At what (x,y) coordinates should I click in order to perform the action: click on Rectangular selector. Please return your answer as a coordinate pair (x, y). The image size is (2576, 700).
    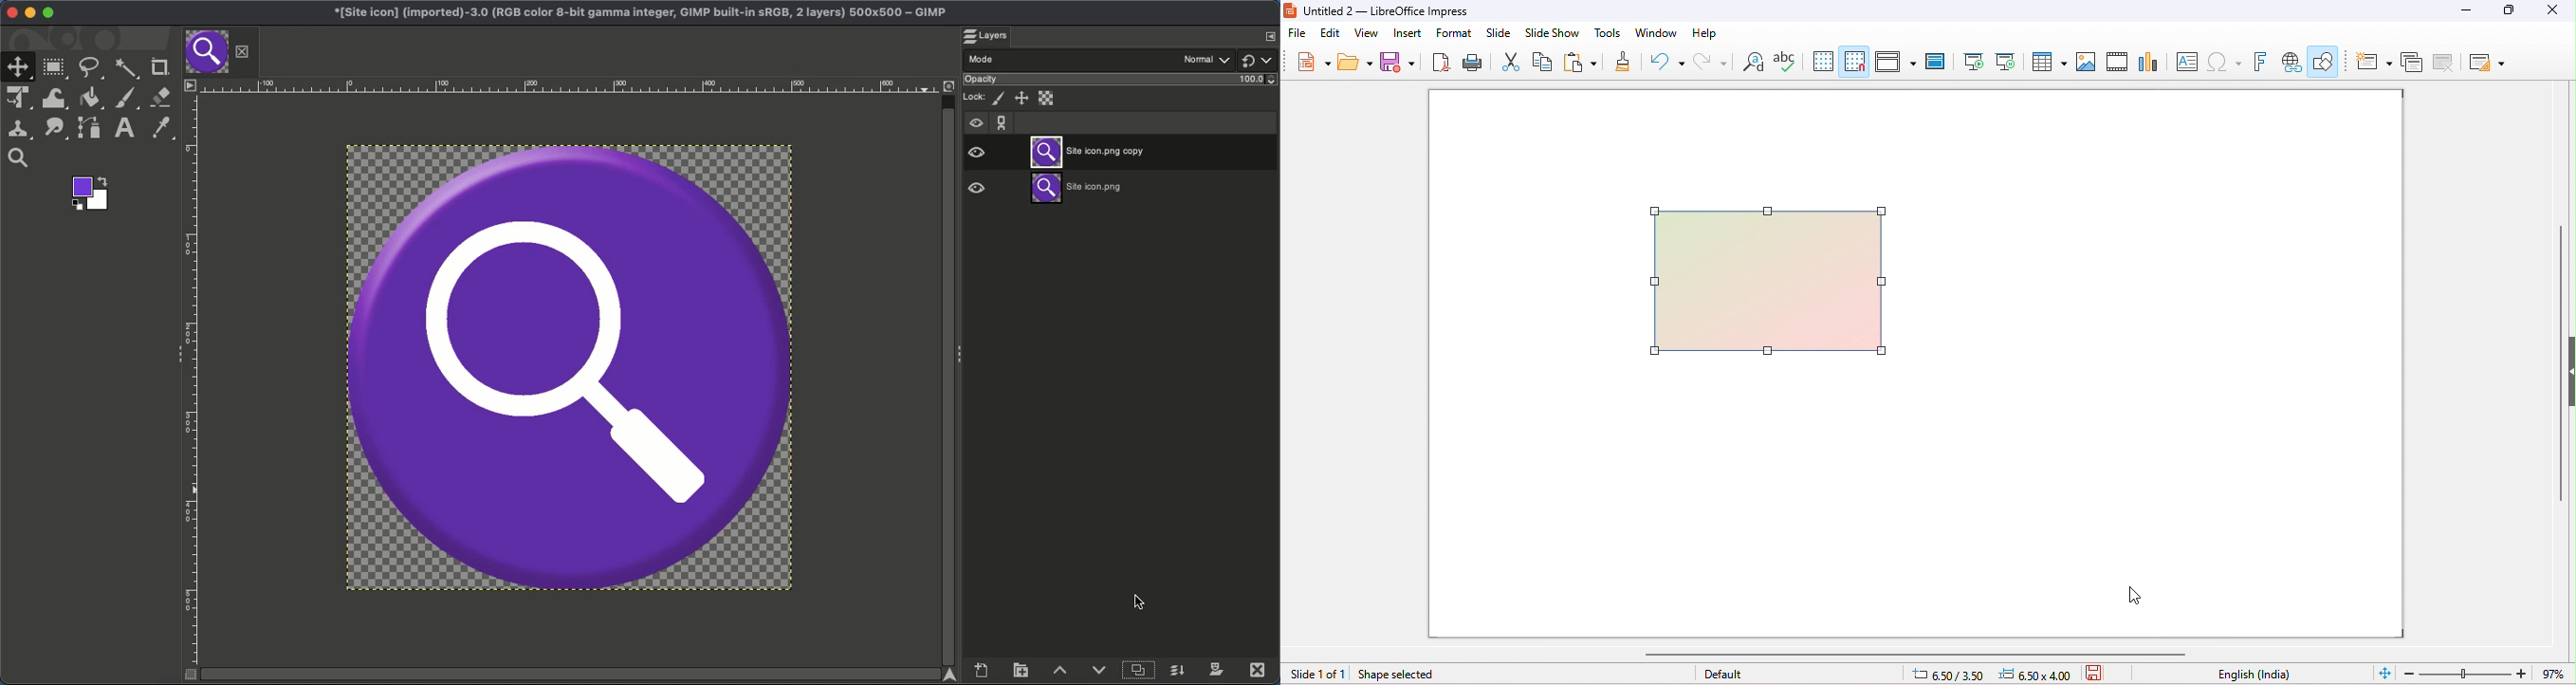
    Looking at the image, I should click on (53, 69).